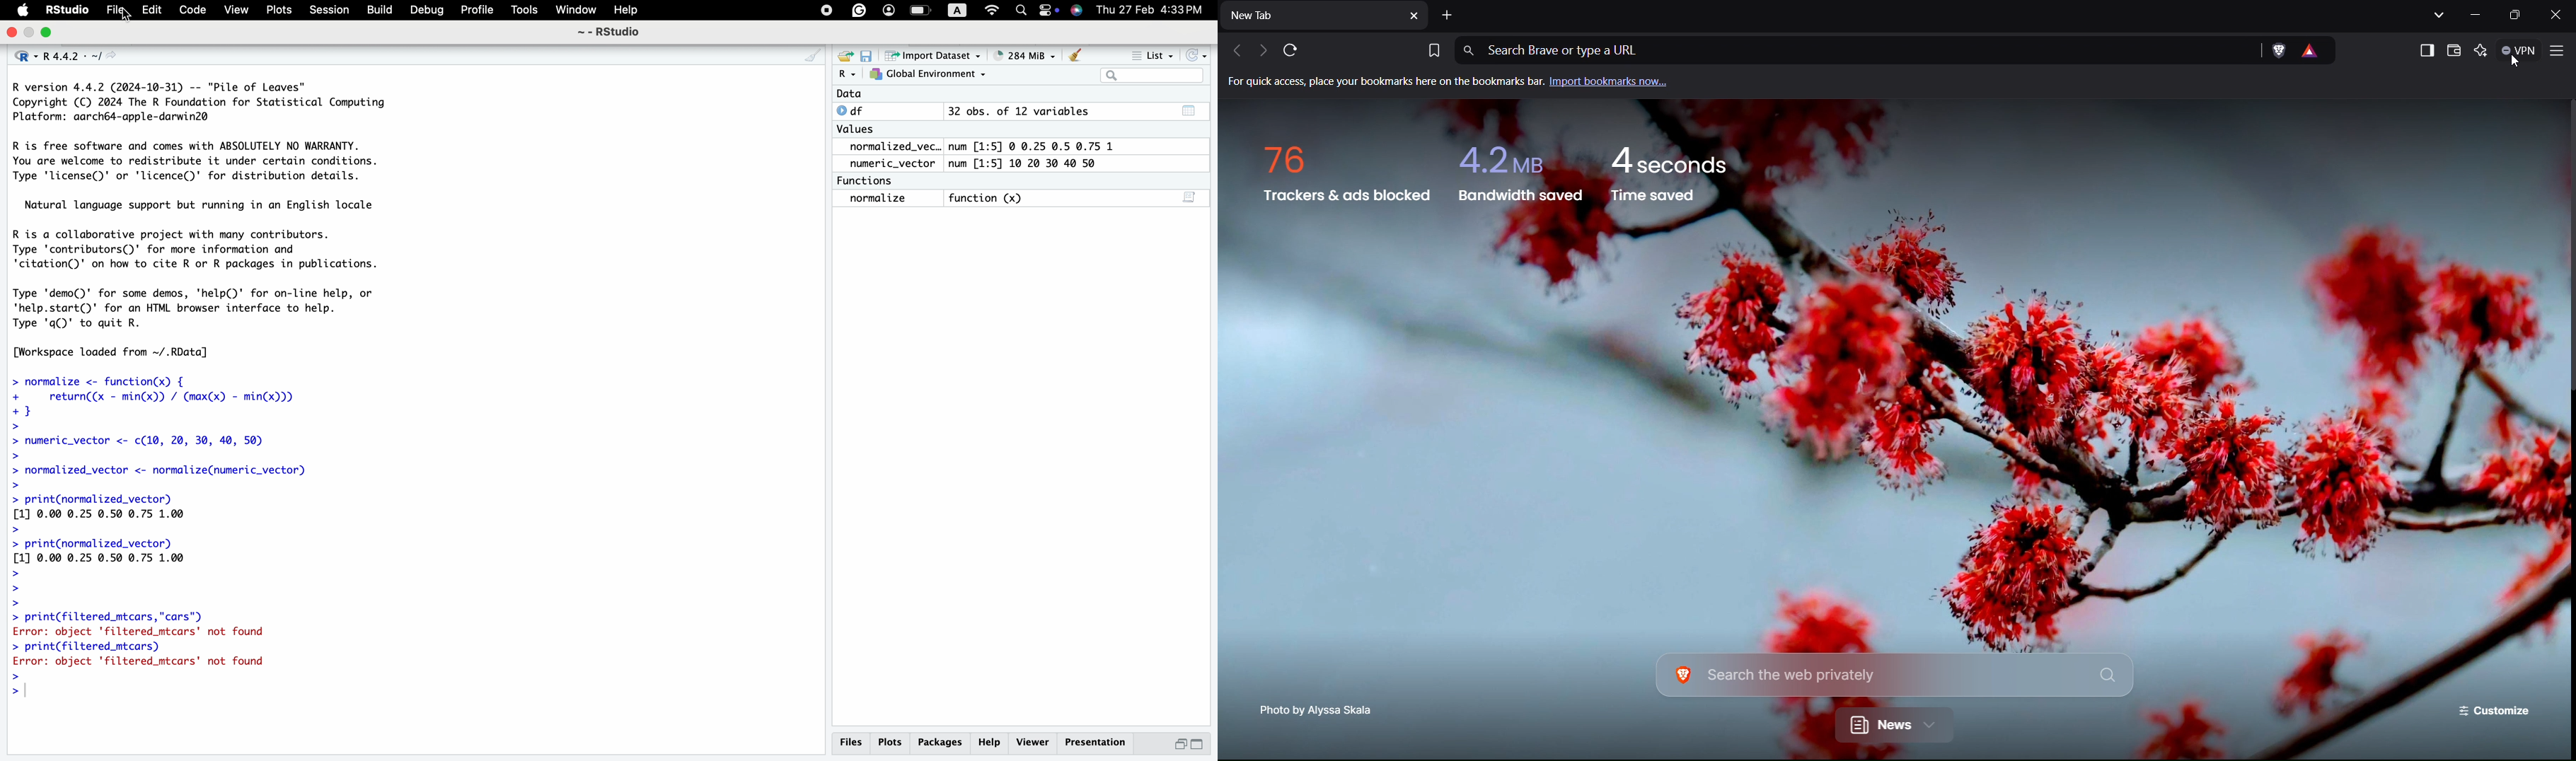 The width and height of the screenshot is (2576, 784). What do you see at coordinates (1020, 54) in the screenshot?
I see ` 284 MiB ` at bounding box center [1020, 54].